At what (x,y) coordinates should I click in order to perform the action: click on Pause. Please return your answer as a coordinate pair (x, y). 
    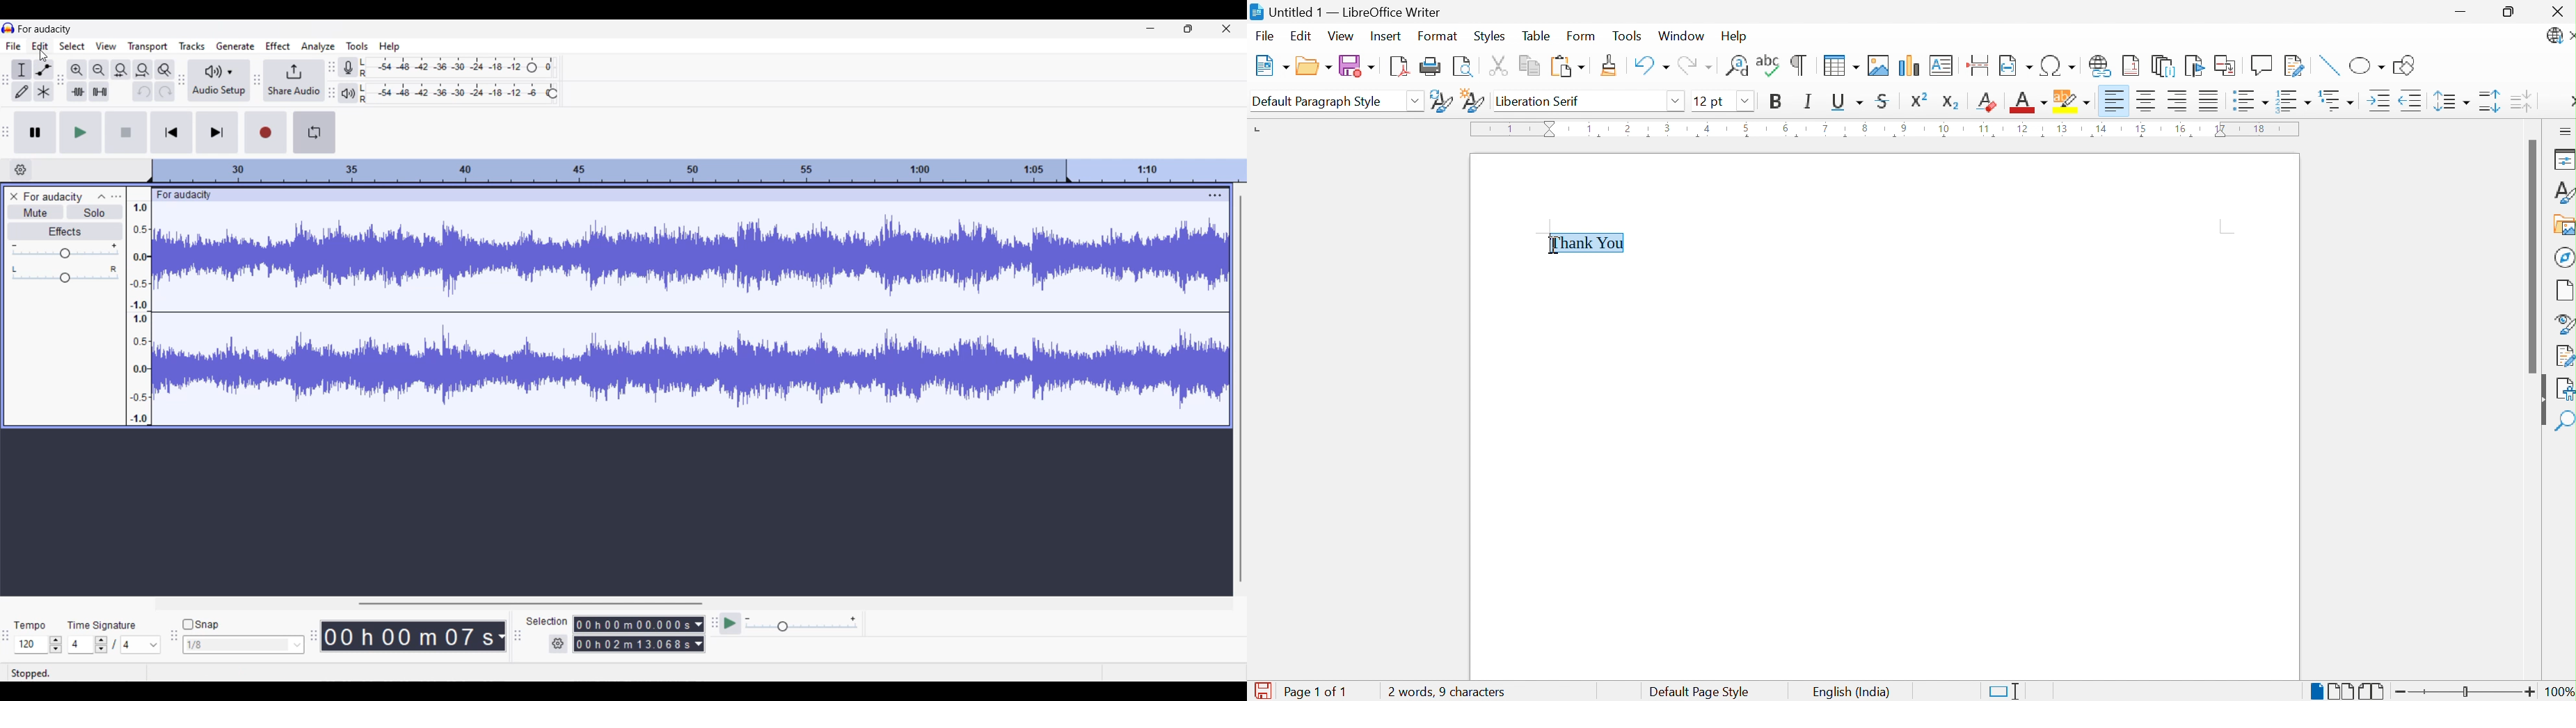
    Looking at the image, I should click on (35, 132).